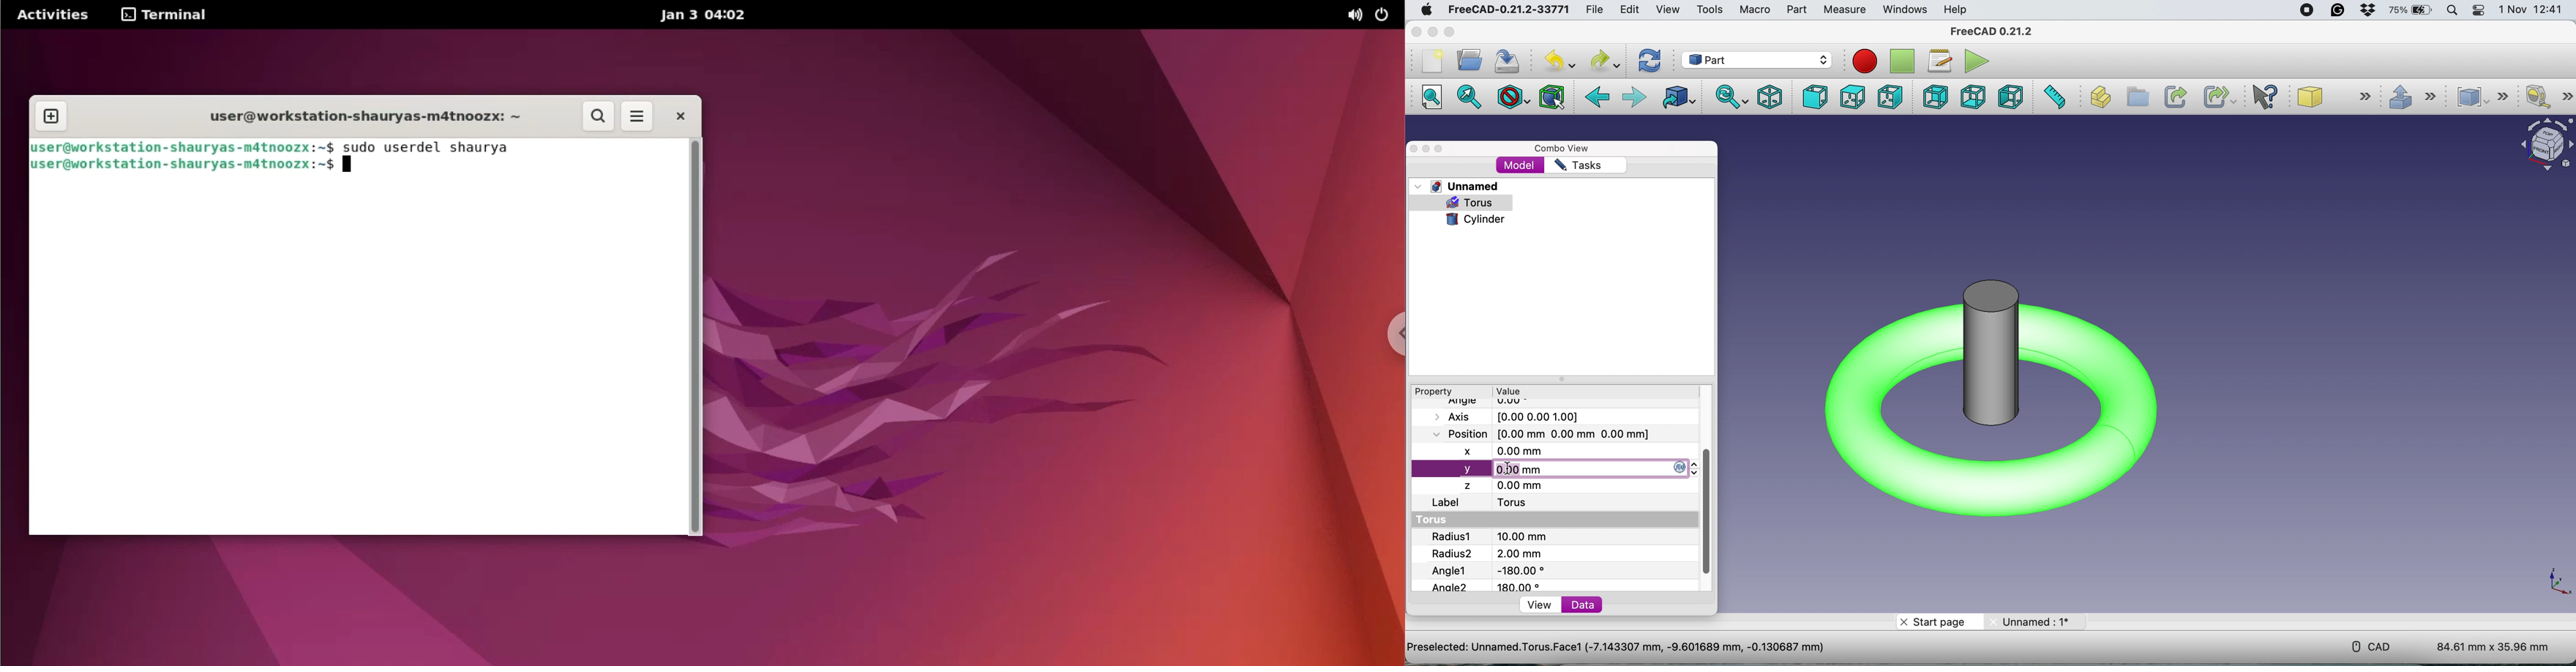 This screenshot has height=672, width=2576. What do you see at coordinates (1496, 578) in the screenshot?
I see `Angle1 and angle2's value` at bounding box center [1496, 578].